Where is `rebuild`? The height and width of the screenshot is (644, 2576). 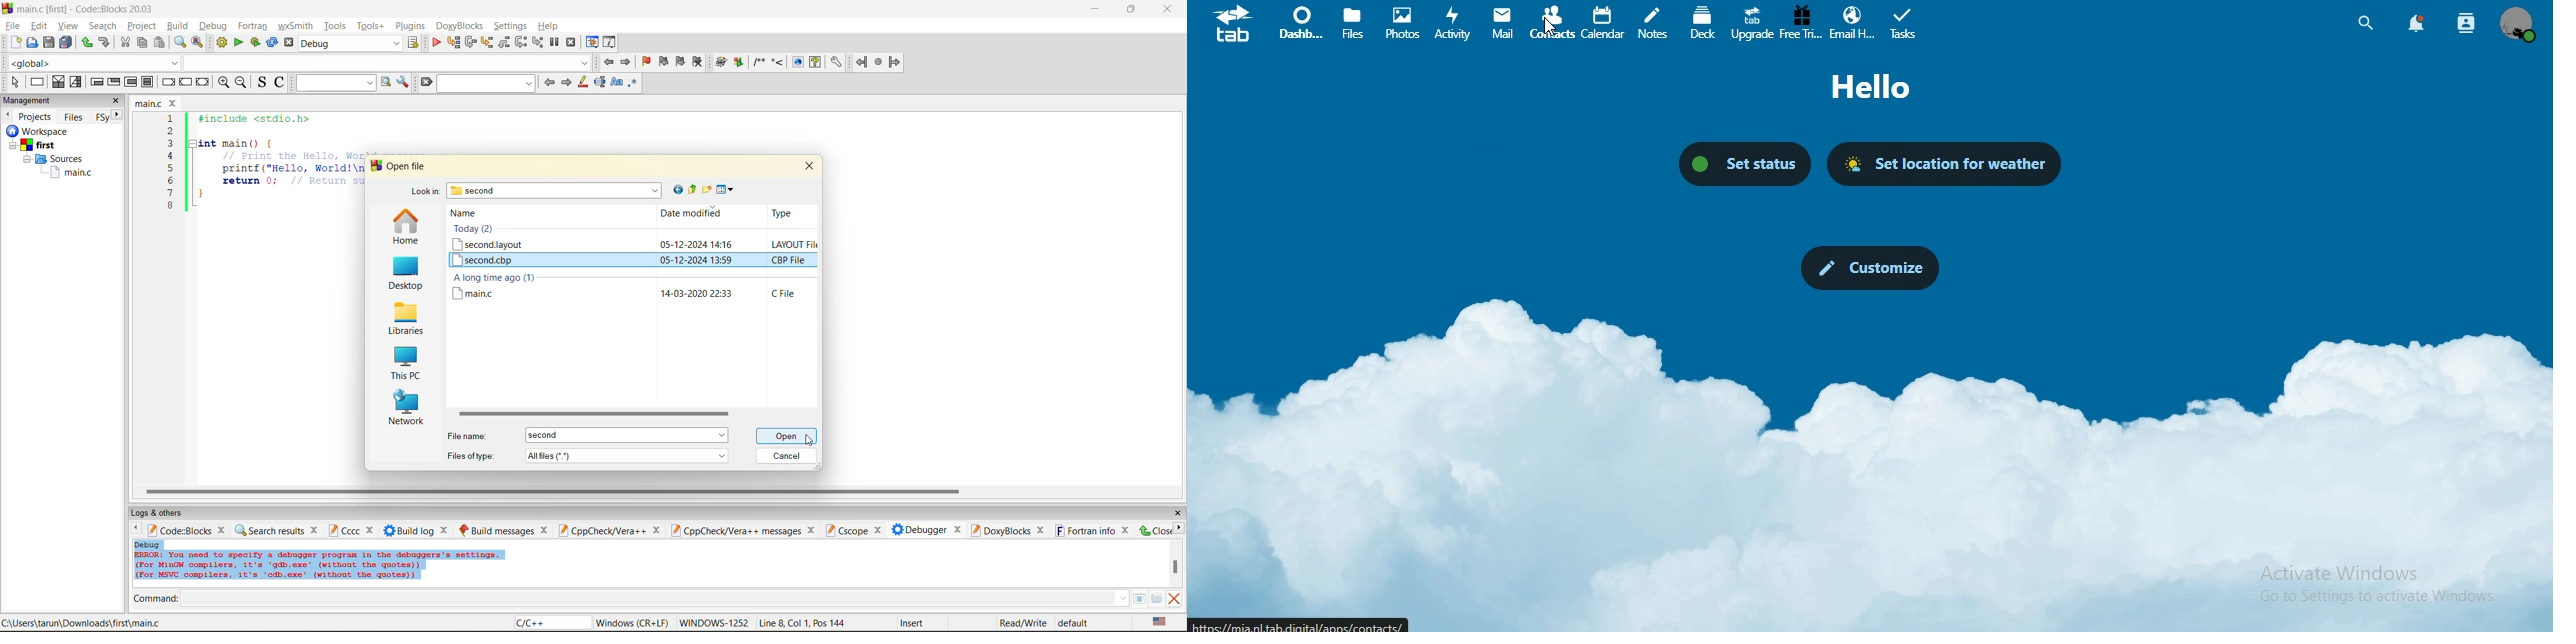
rebuild is located at coordinates (272, 43).